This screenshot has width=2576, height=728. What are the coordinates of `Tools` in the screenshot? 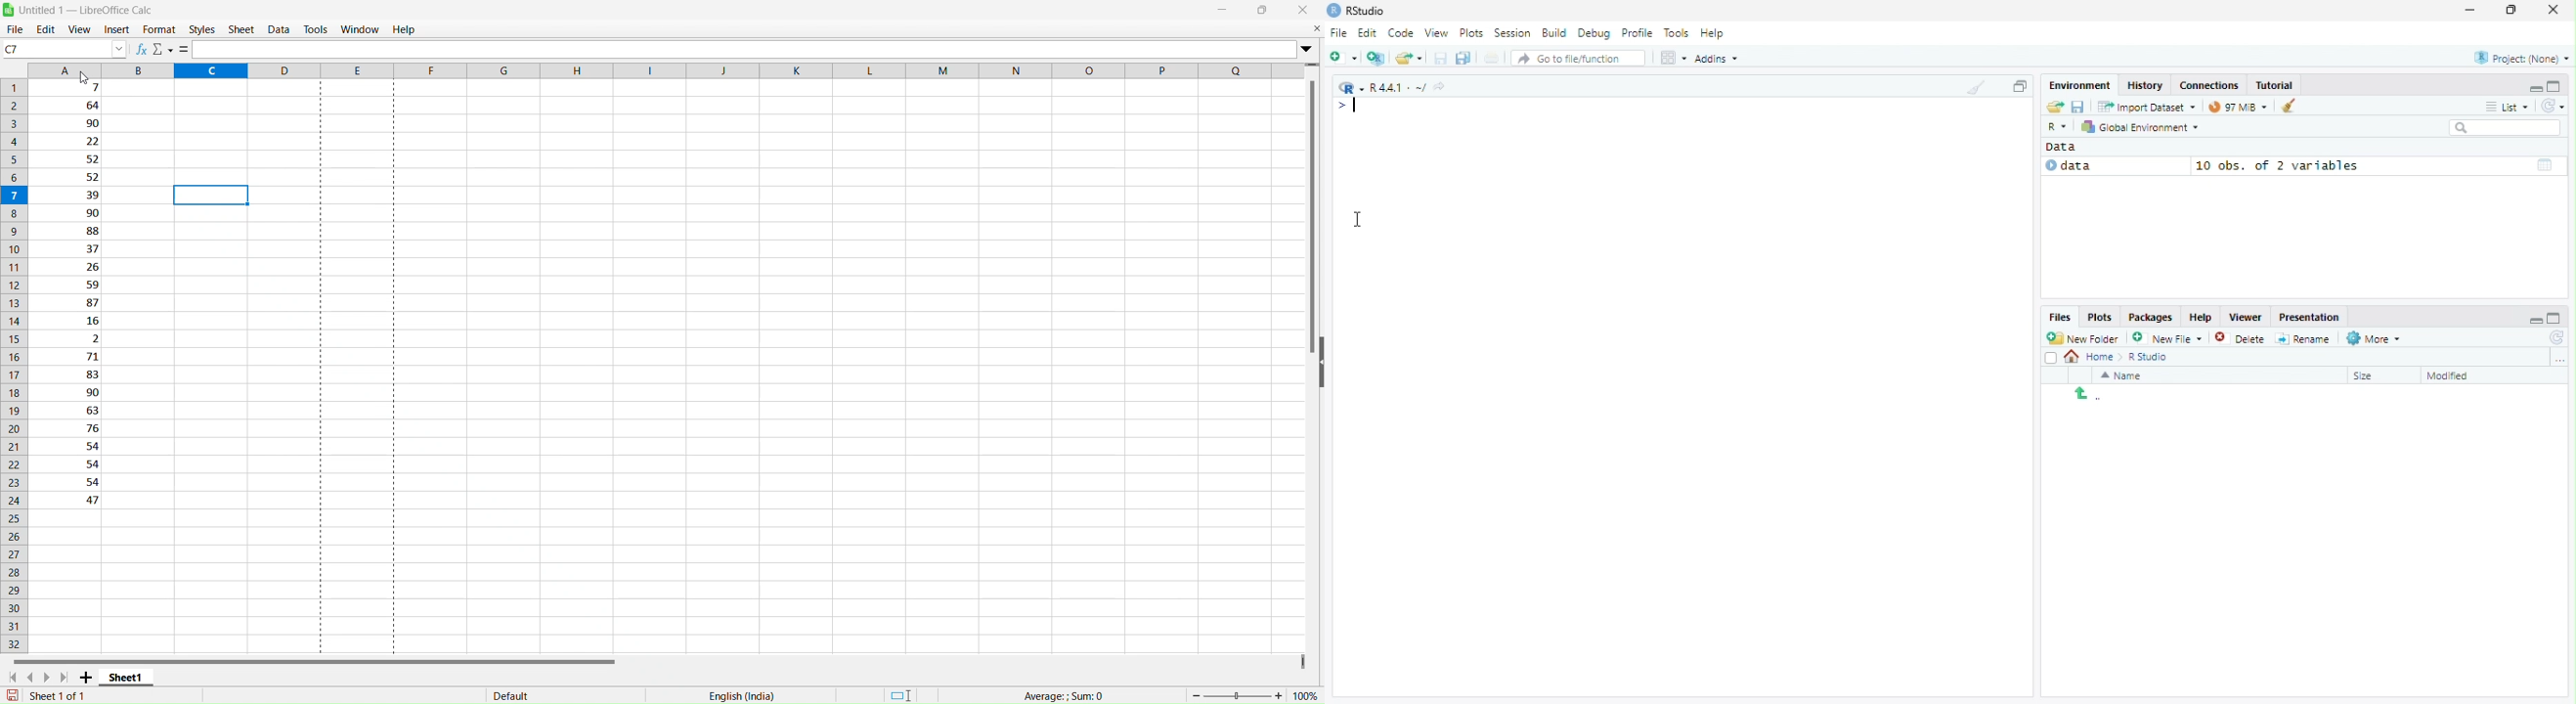 It's located at (316, 29).